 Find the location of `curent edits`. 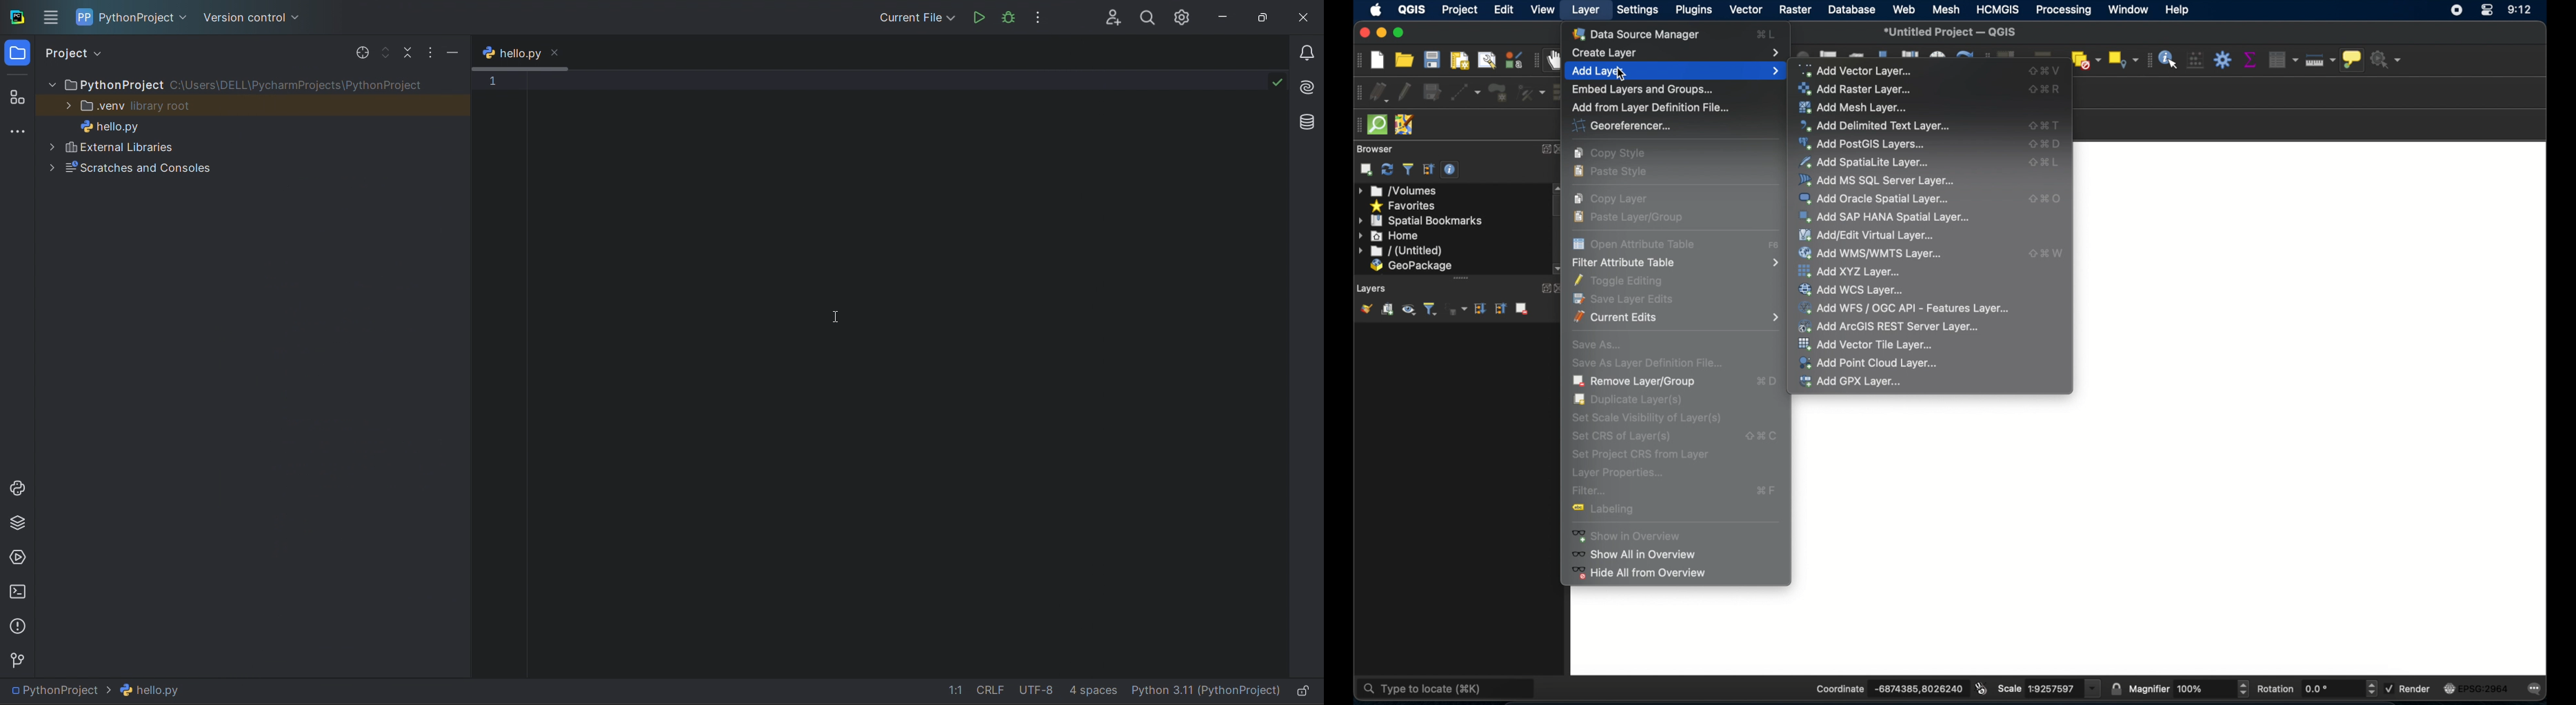

curent edits is located at coordinates (1380, 92).